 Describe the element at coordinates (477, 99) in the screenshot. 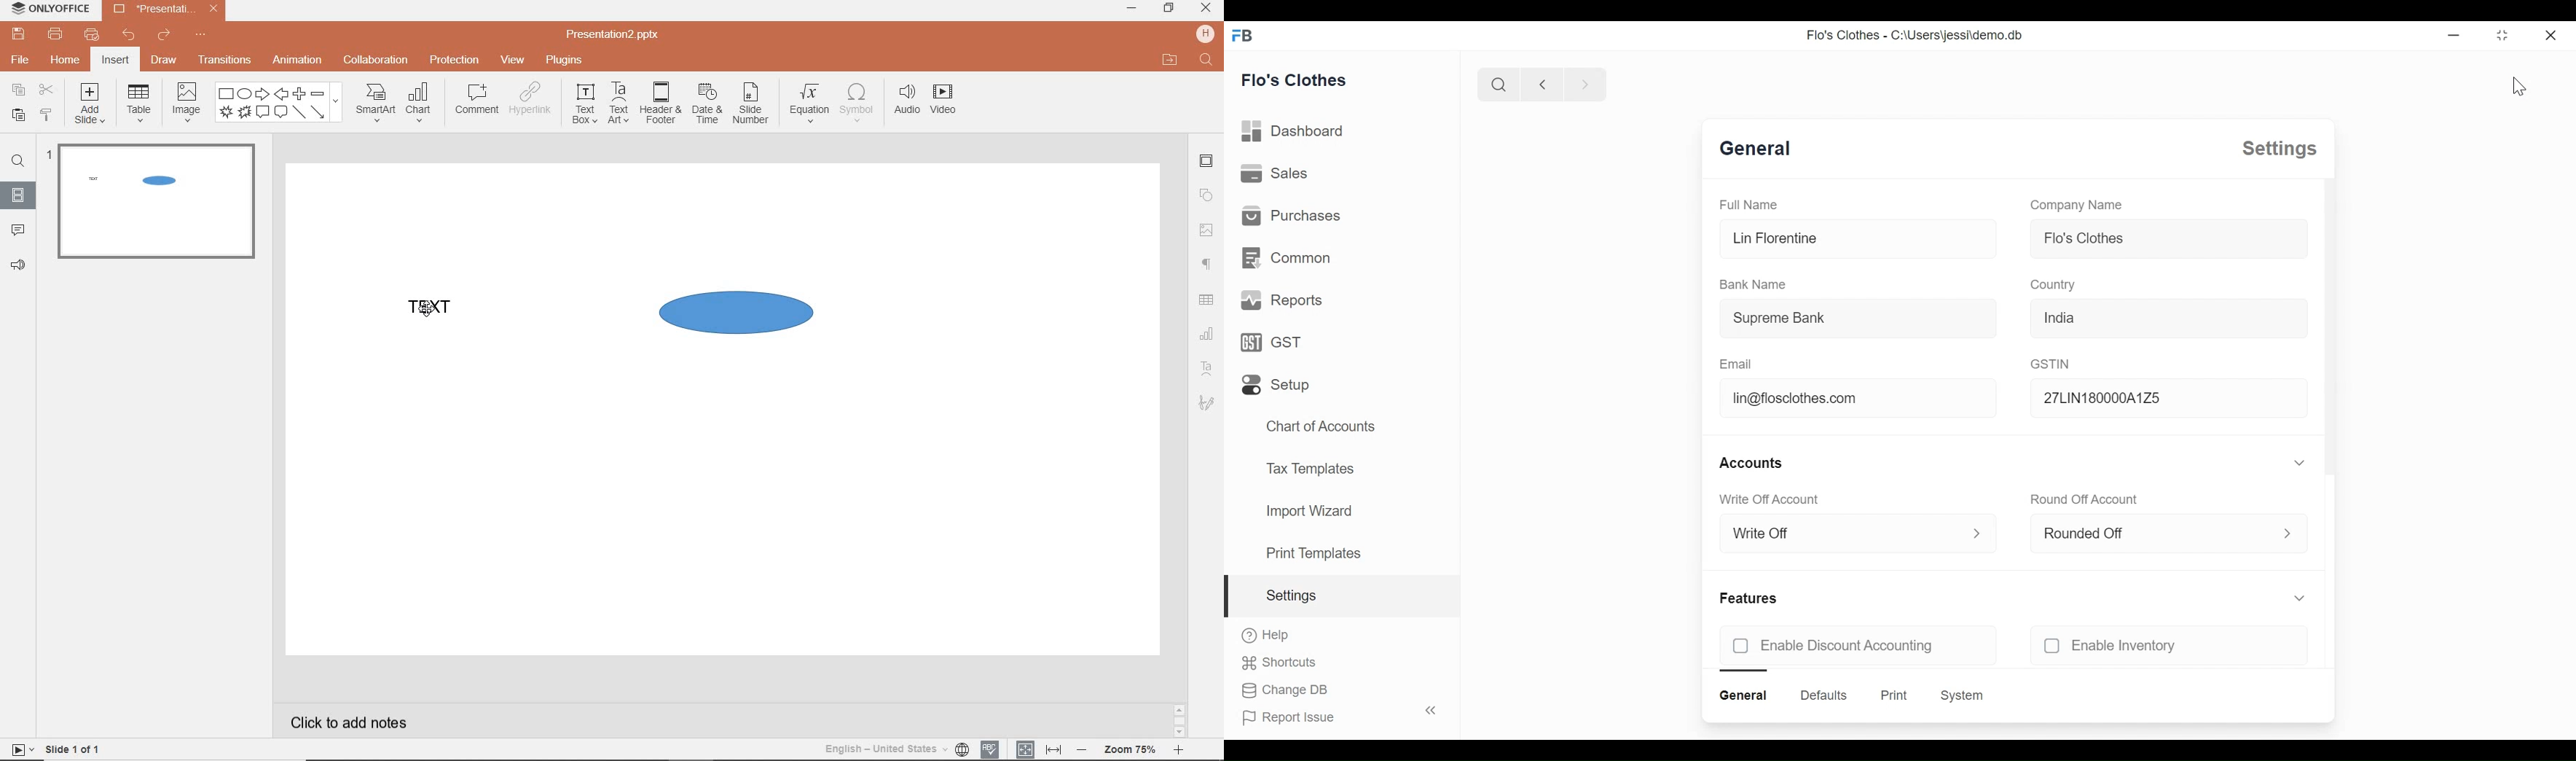

I see `comment` at that location.